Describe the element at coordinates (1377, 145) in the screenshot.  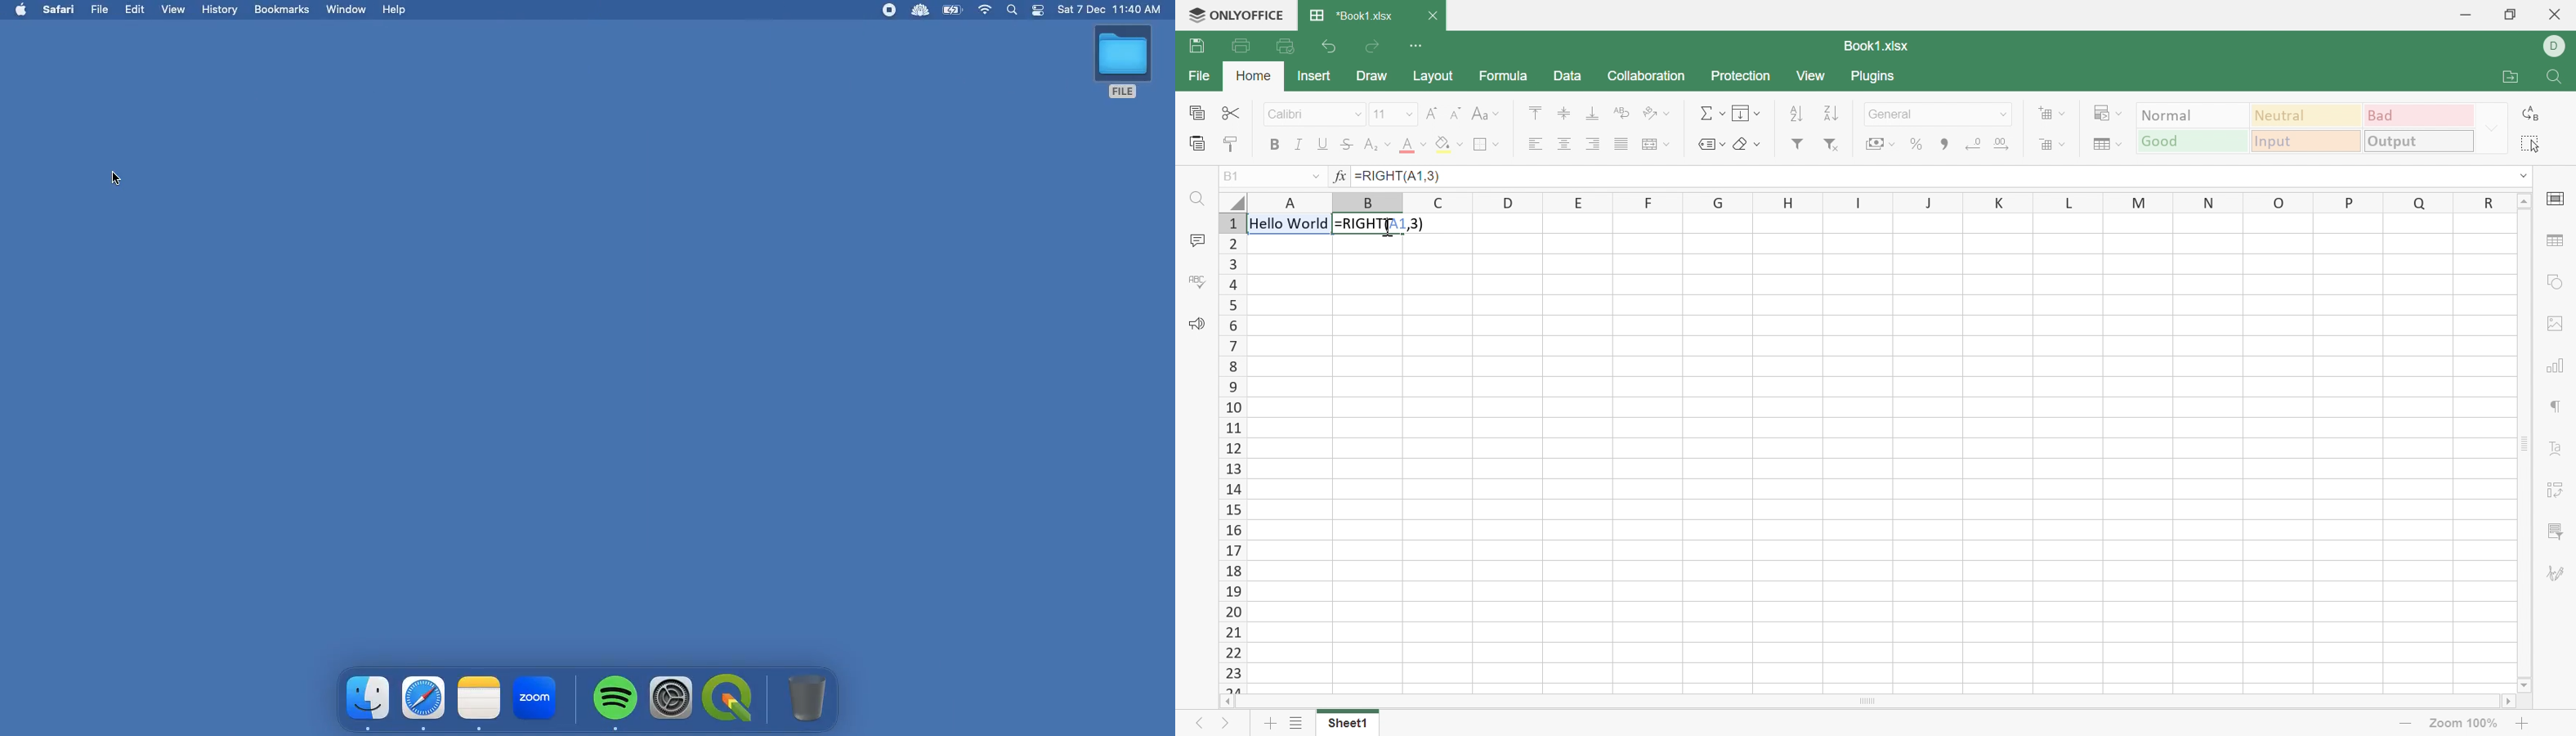
I see `Subscript` at that location.